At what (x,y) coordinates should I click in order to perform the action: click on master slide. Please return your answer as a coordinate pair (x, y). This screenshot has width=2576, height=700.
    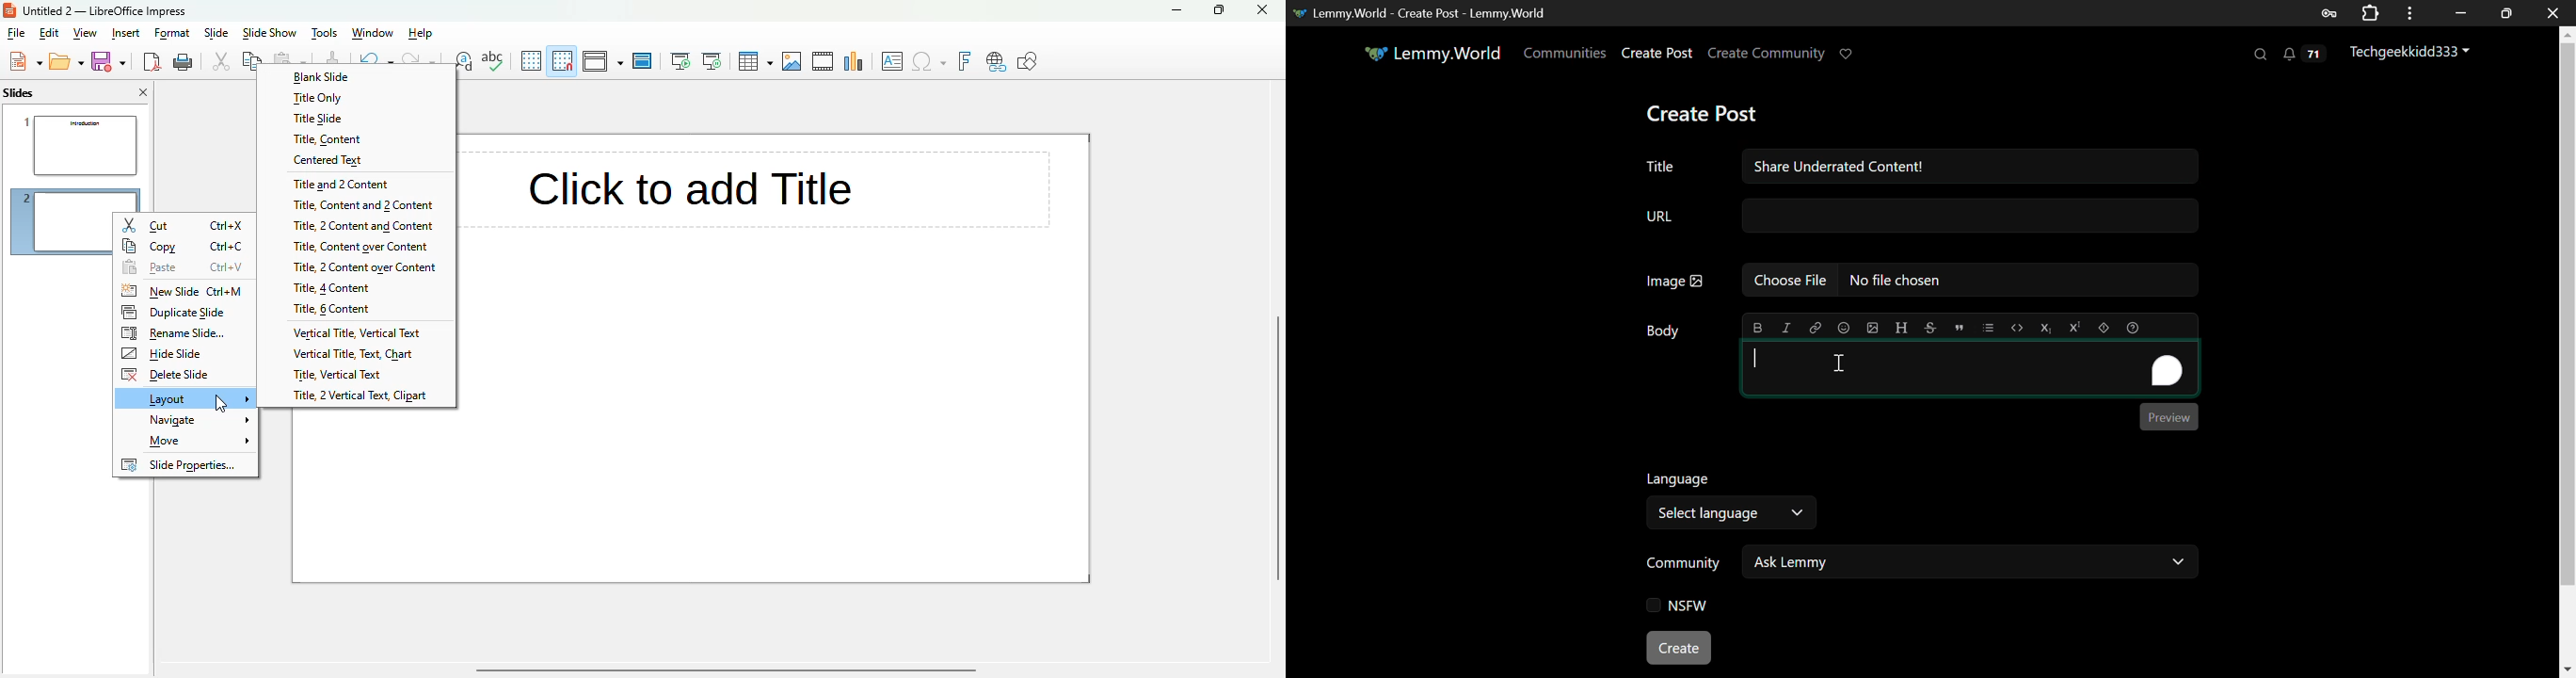
    Looking at the image, I should click on (642, 61).